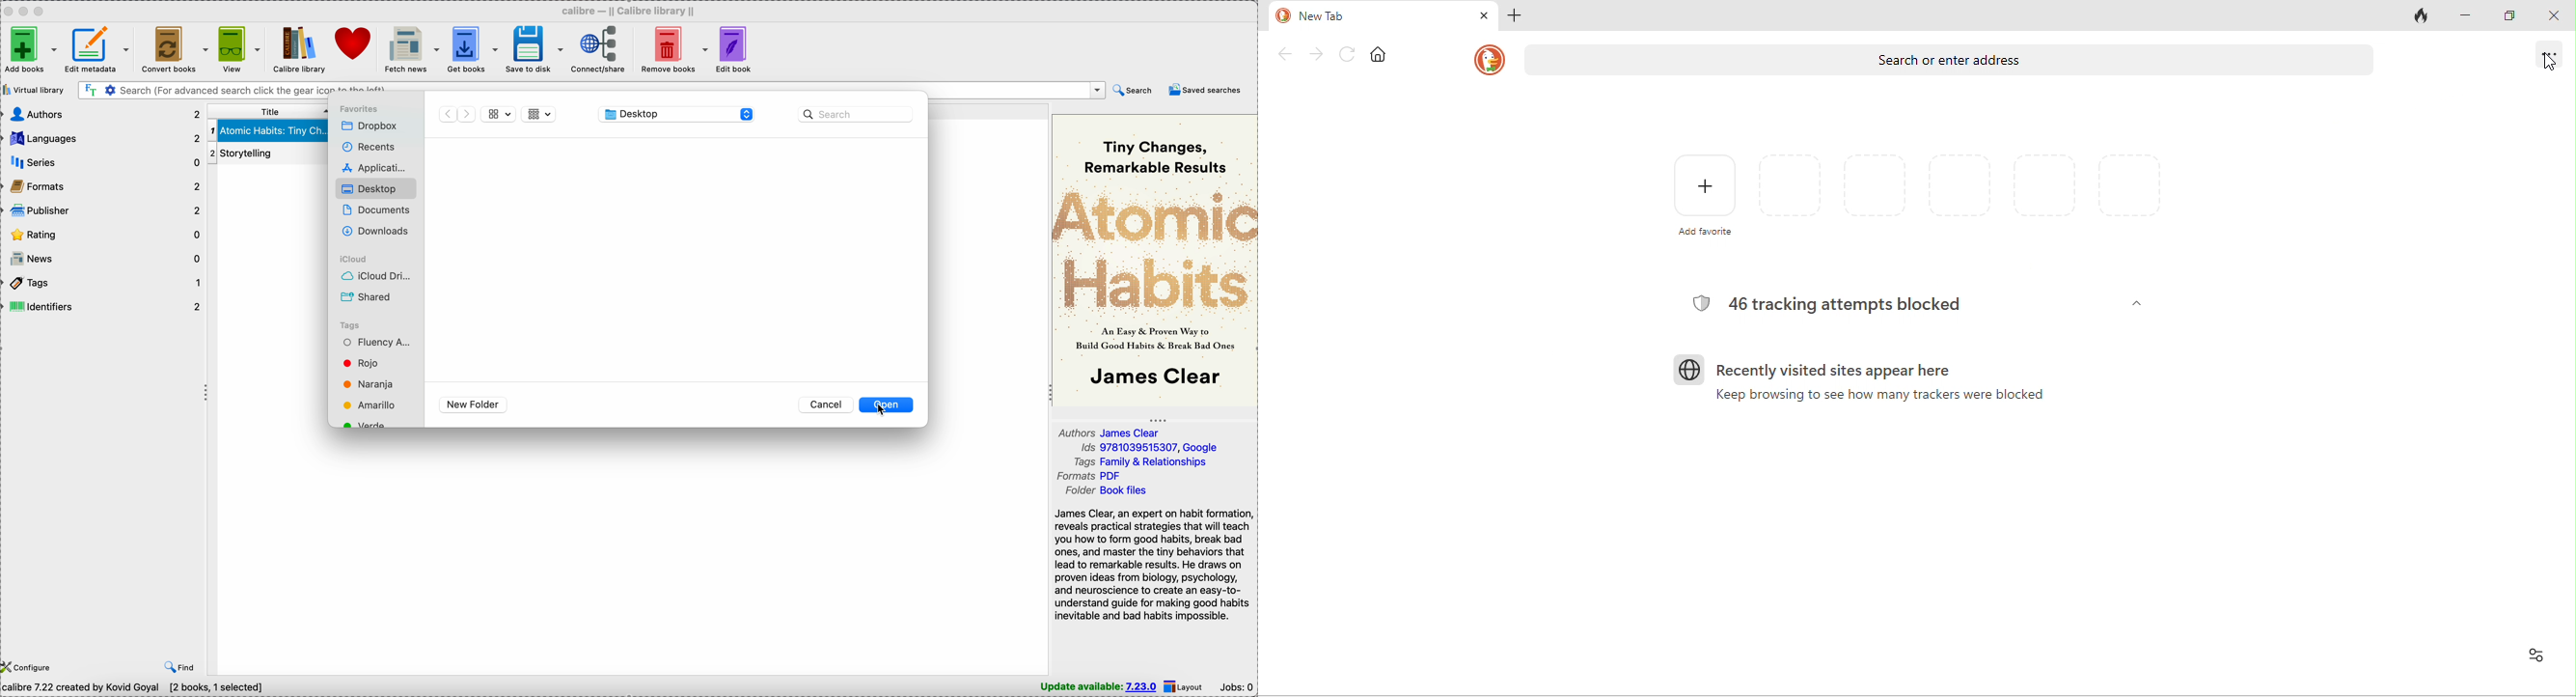  What do you see at coordinates (1237, 686) in the screenshot?
I see `Jobs: 0` at bounding box center [1237, 686].